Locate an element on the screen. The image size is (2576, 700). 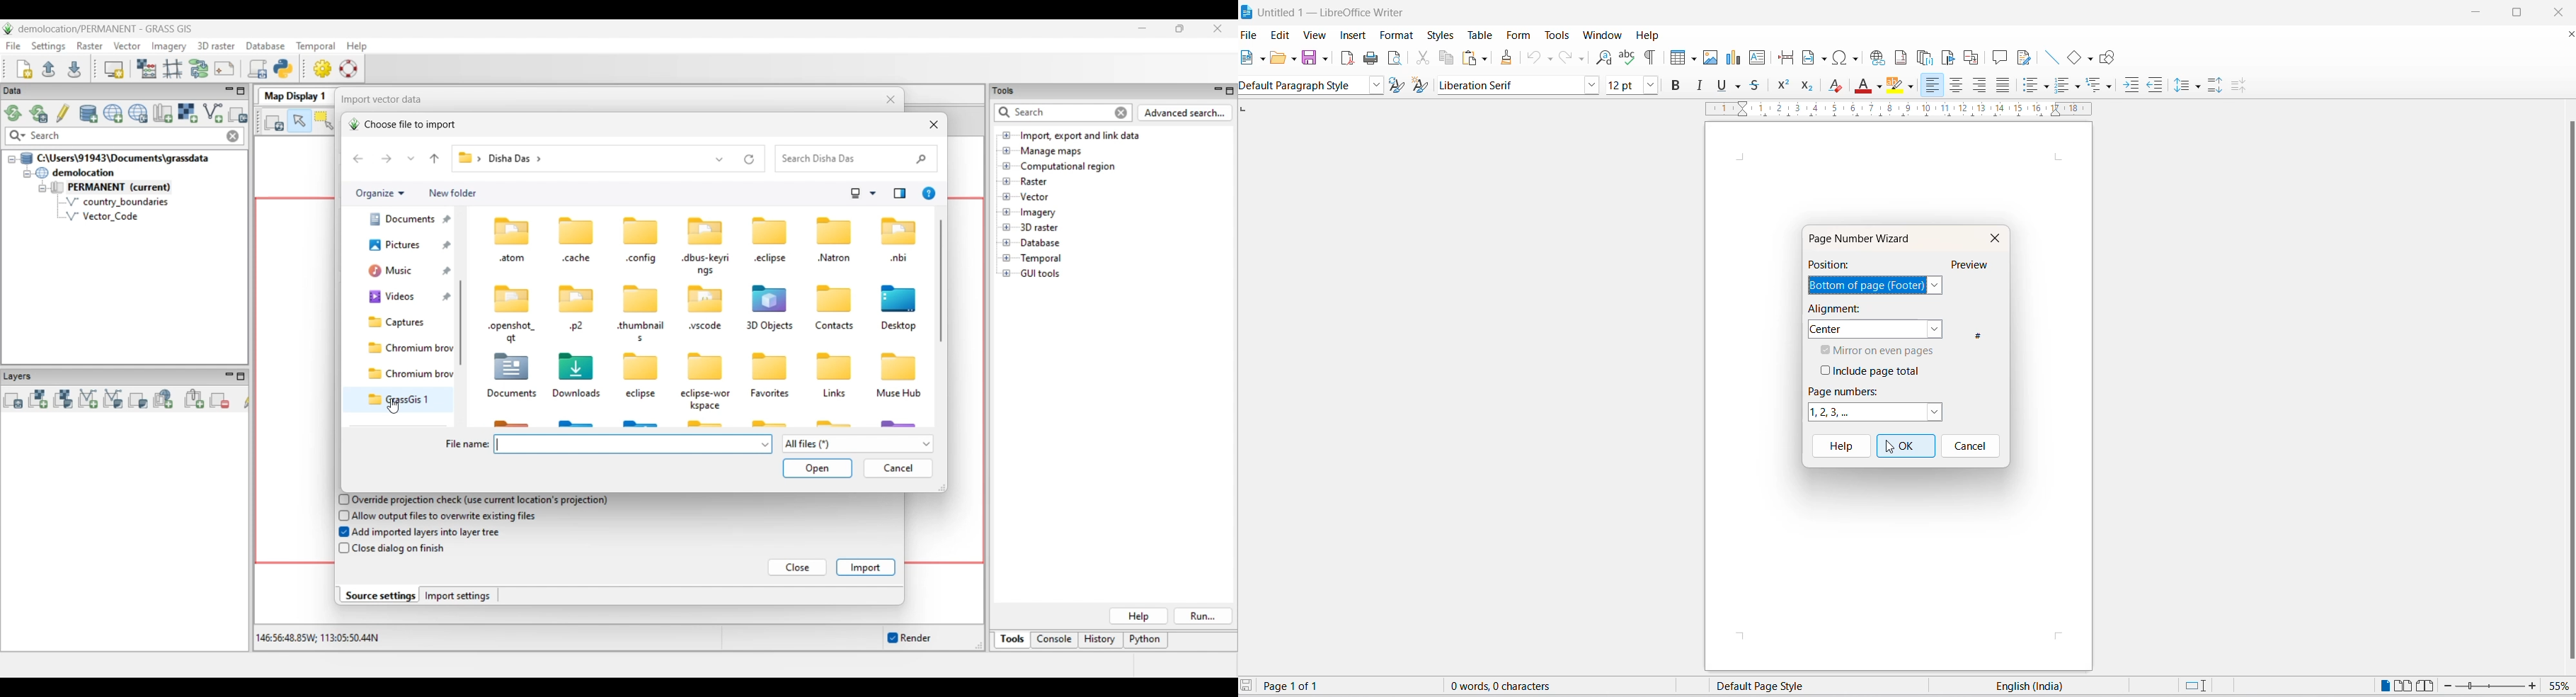
insert images is located at coordinates (1711, 58).